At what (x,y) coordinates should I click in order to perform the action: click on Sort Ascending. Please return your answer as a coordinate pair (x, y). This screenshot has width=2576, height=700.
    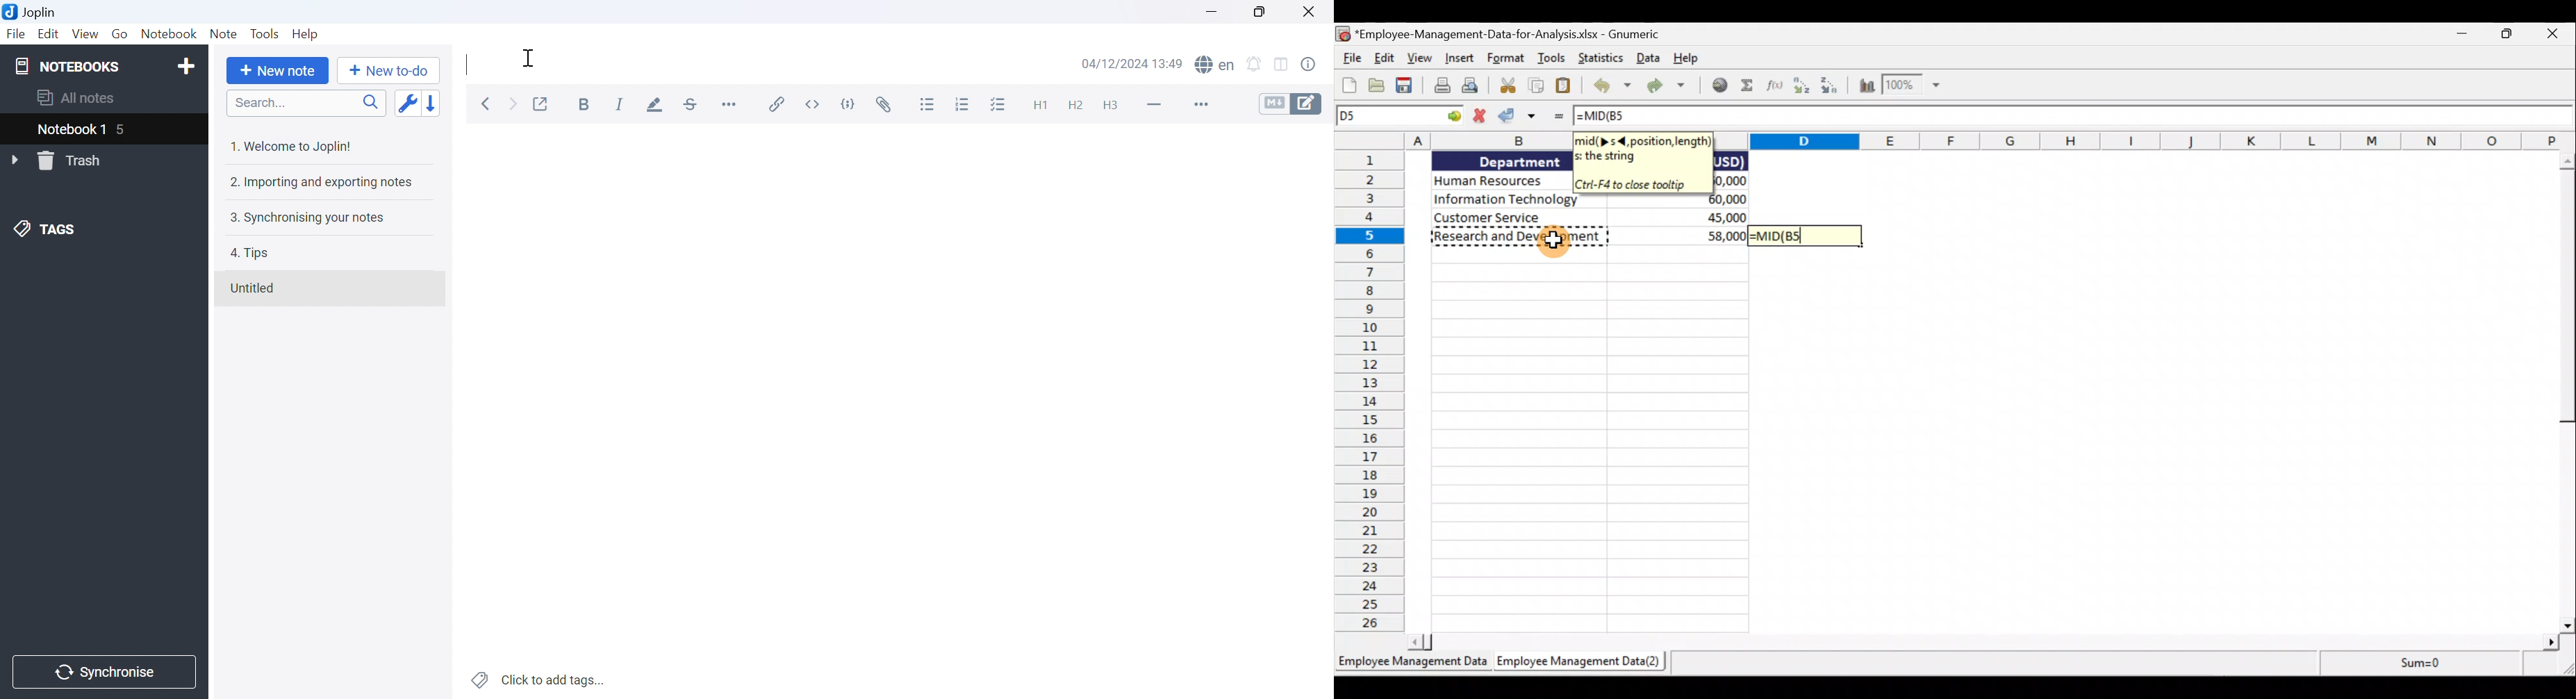
    Looking at the image, I should click on (1802, 88).